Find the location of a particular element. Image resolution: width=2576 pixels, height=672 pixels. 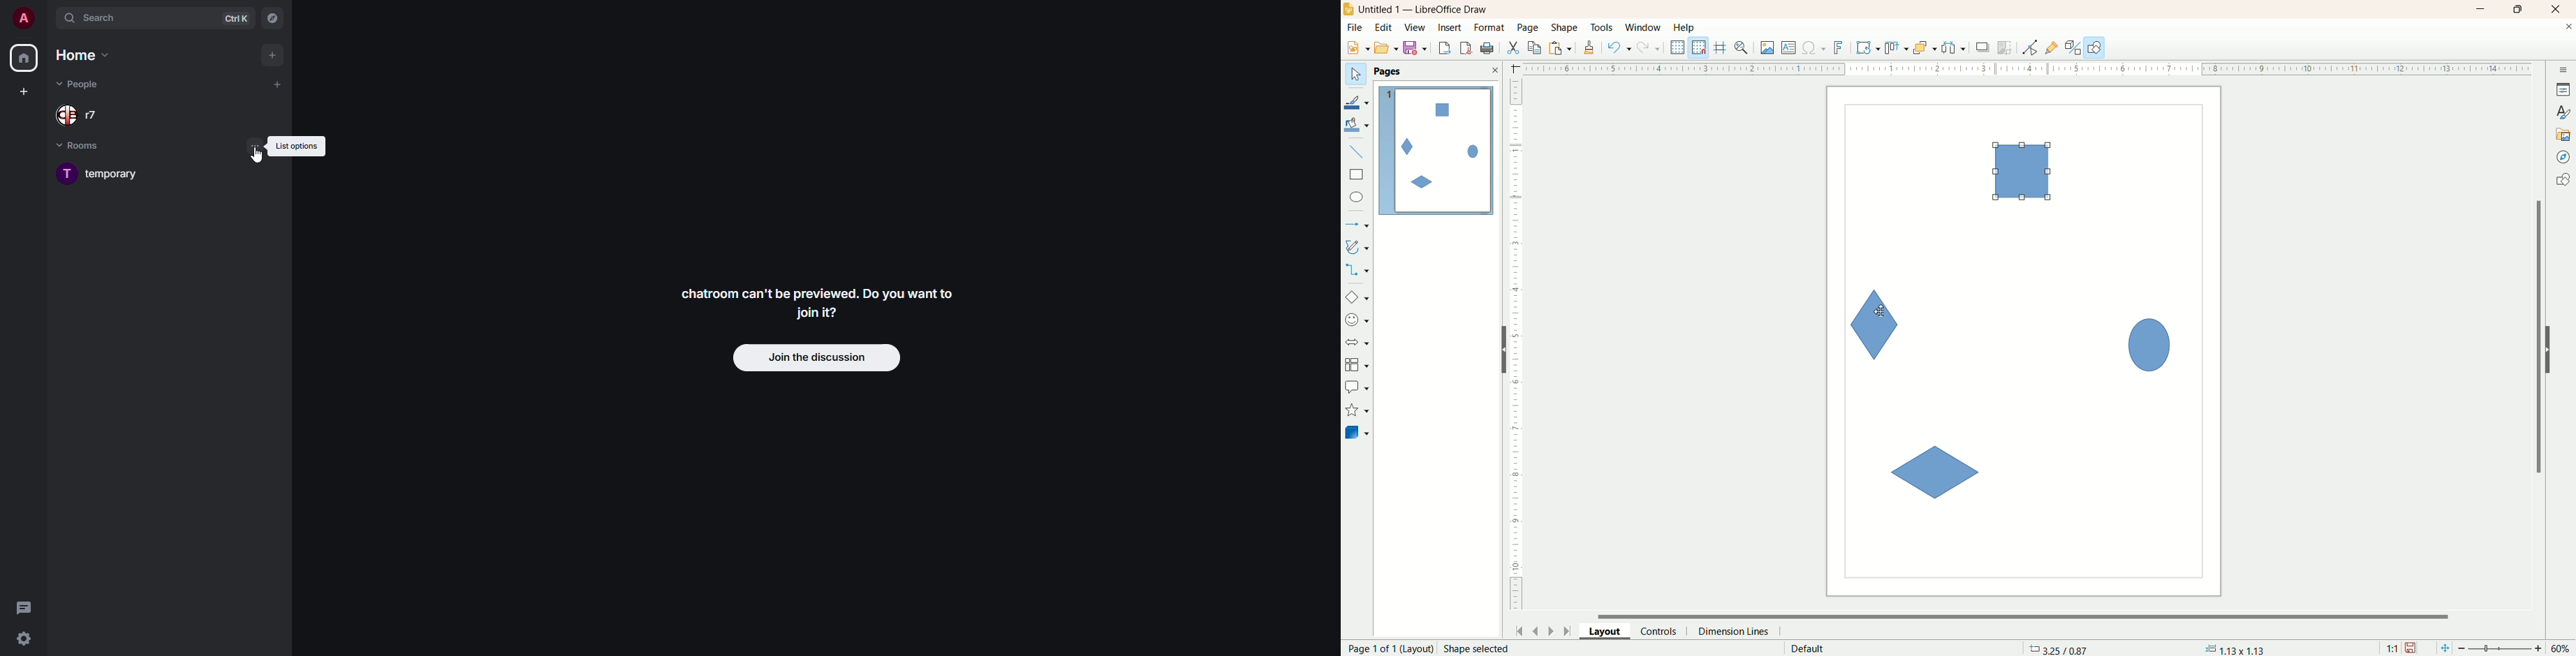

quick settings is located at coordinates (24, 638).